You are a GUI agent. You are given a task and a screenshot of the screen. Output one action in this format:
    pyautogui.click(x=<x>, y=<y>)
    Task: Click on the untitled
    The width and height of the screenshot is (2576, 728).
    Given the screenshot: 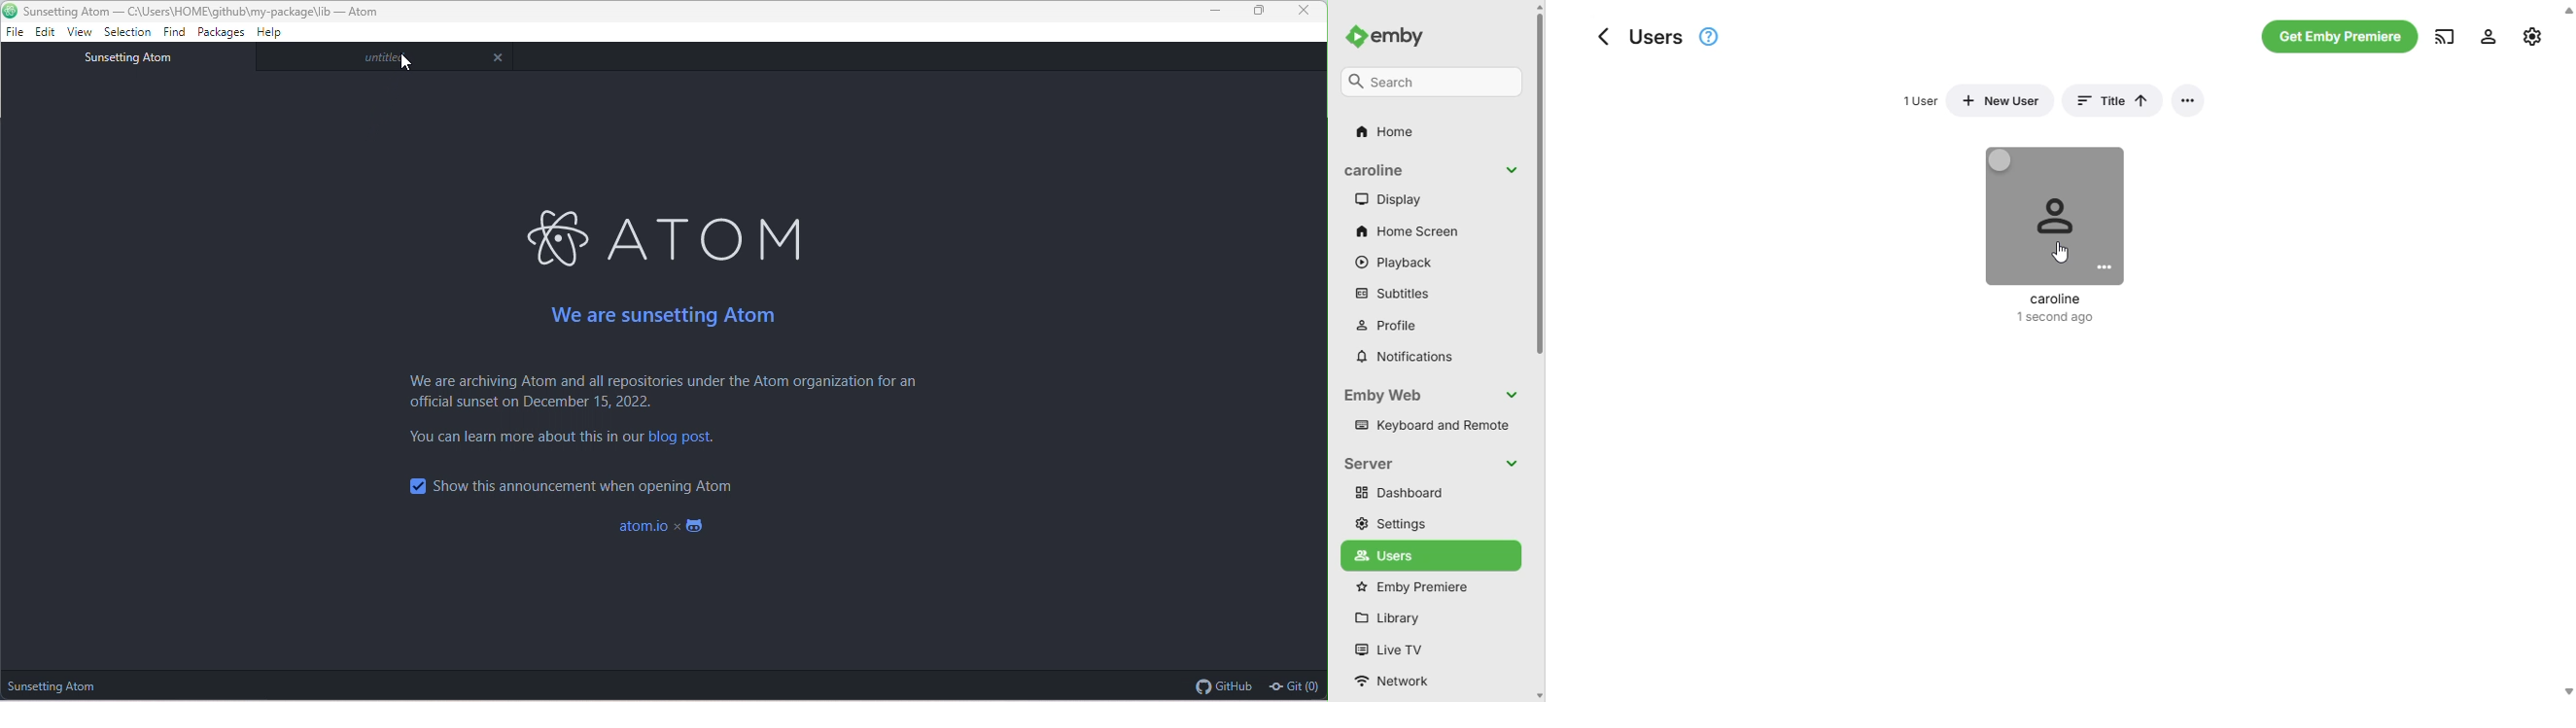 What is the action you would take?
    pyautogui.click(x=377, y=56)
    